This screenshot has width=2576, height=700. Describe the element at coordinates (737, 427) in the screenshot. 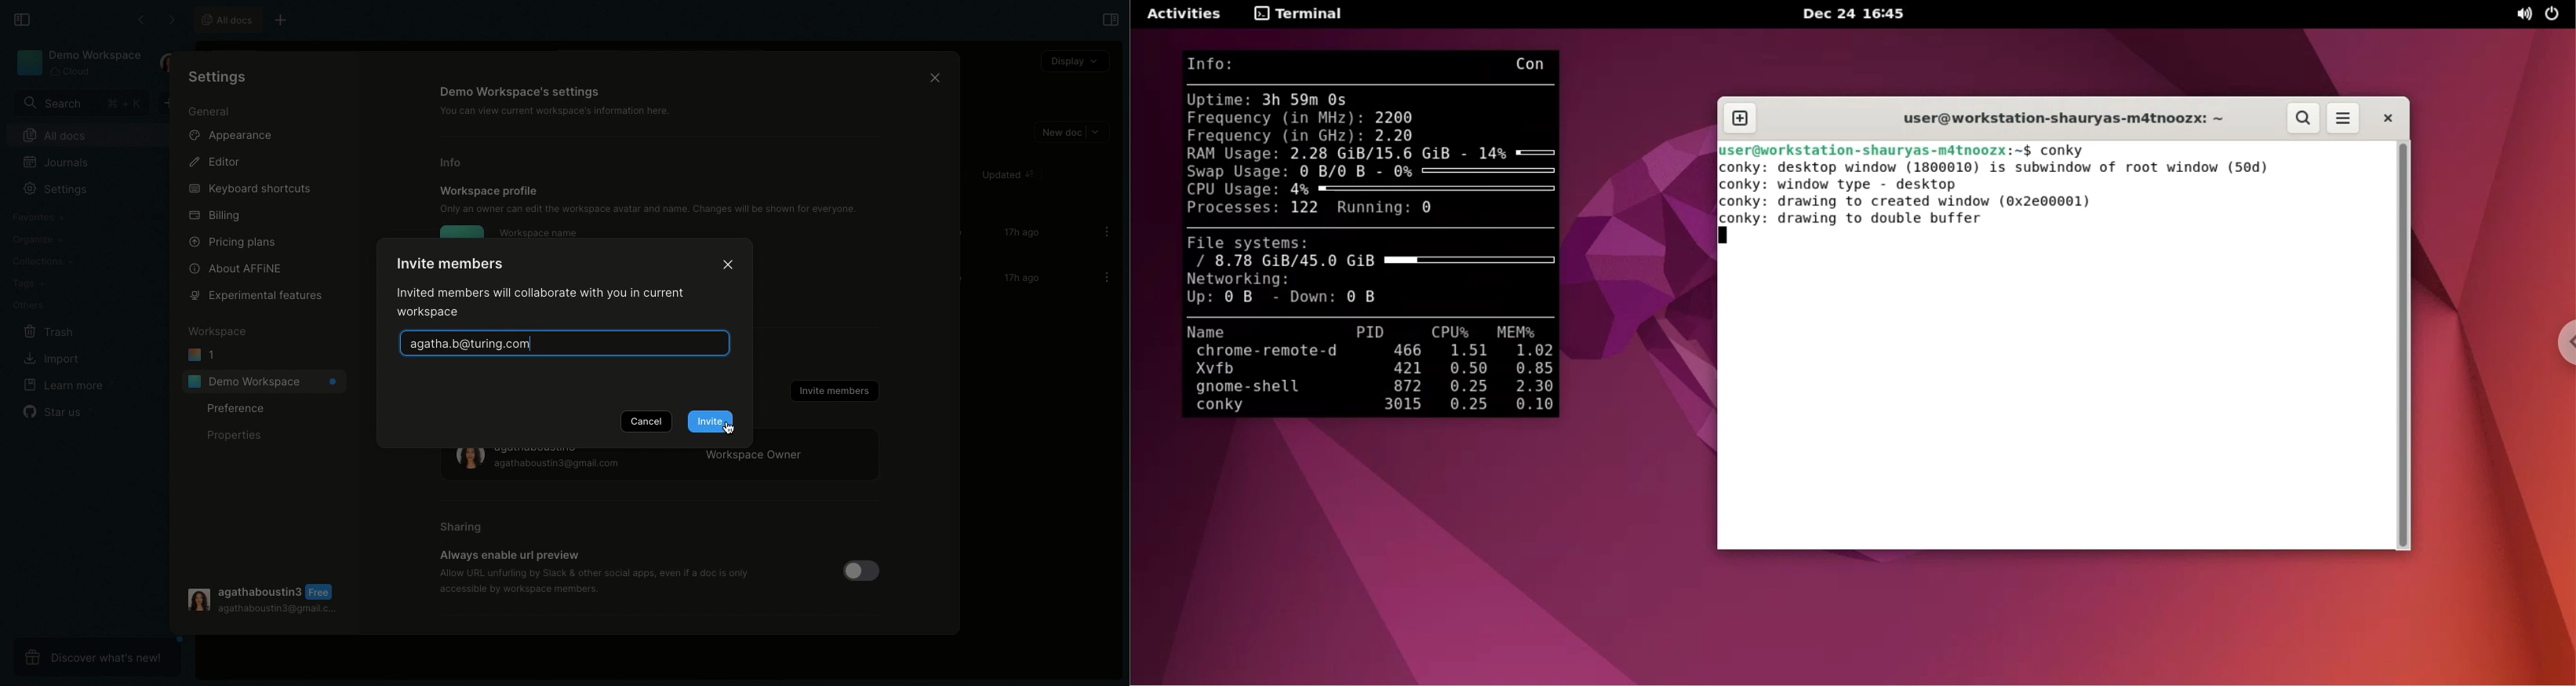

I see `cursor` at that location.